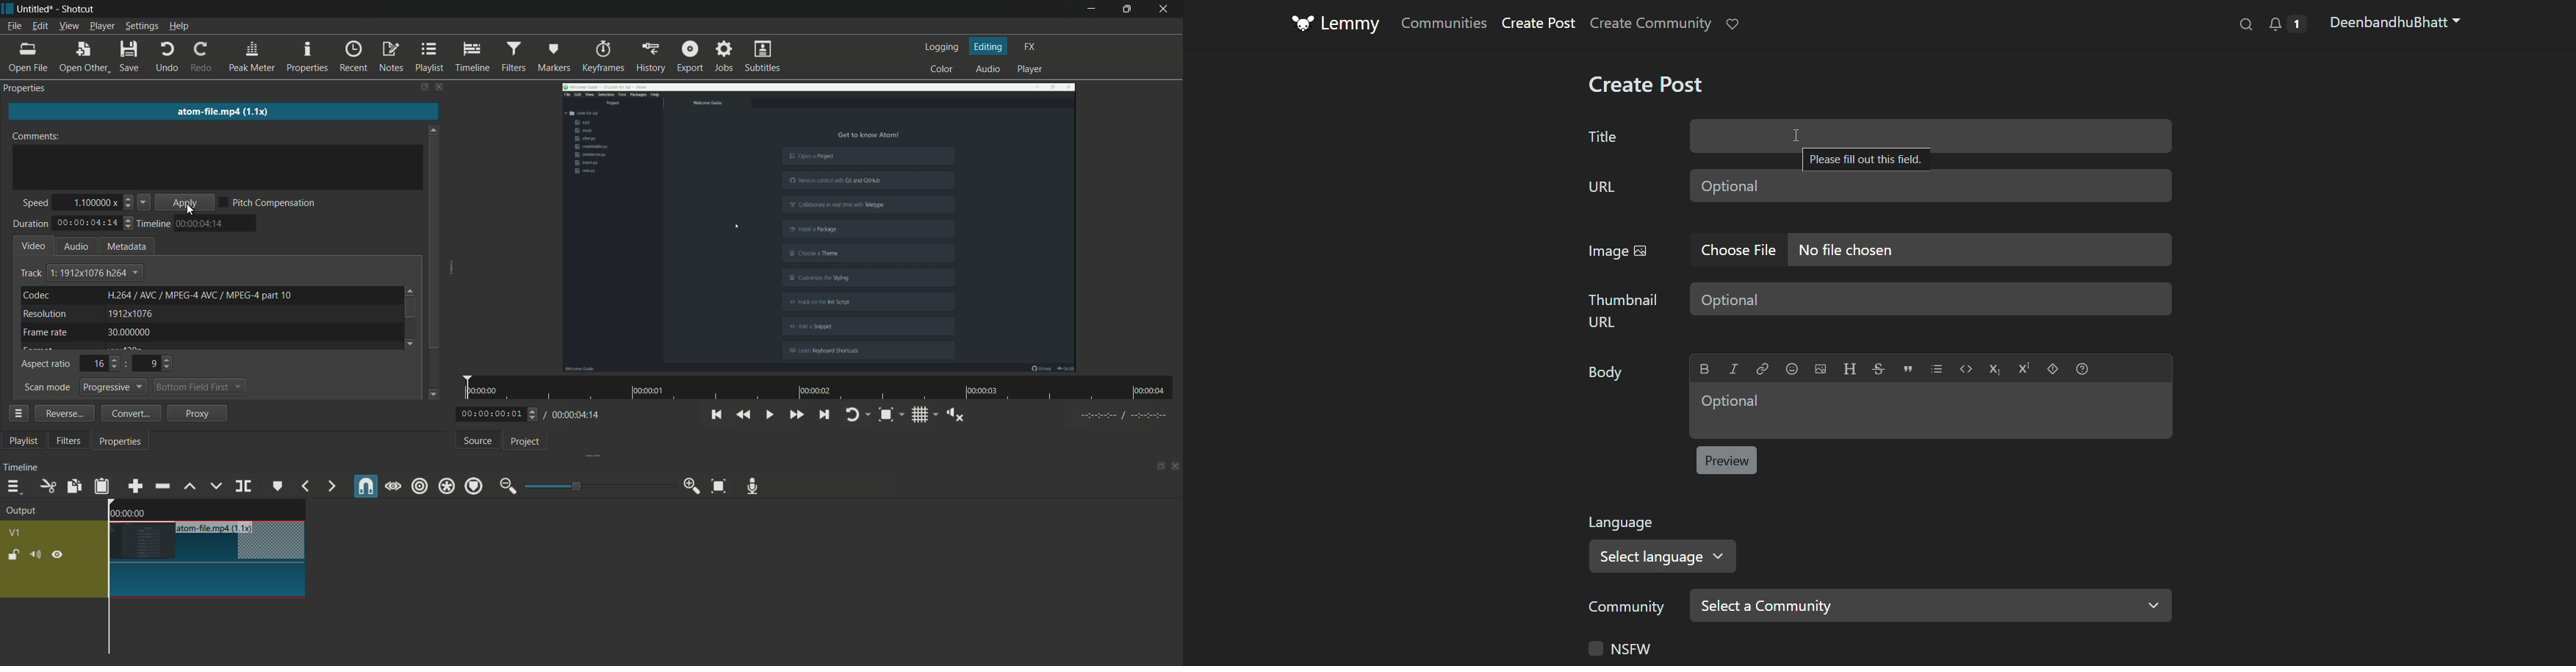 This screenshot has width=2576, height=672. Describe the element at coordinates (102, 27) in the screenshot. I see `player menu` at that location.